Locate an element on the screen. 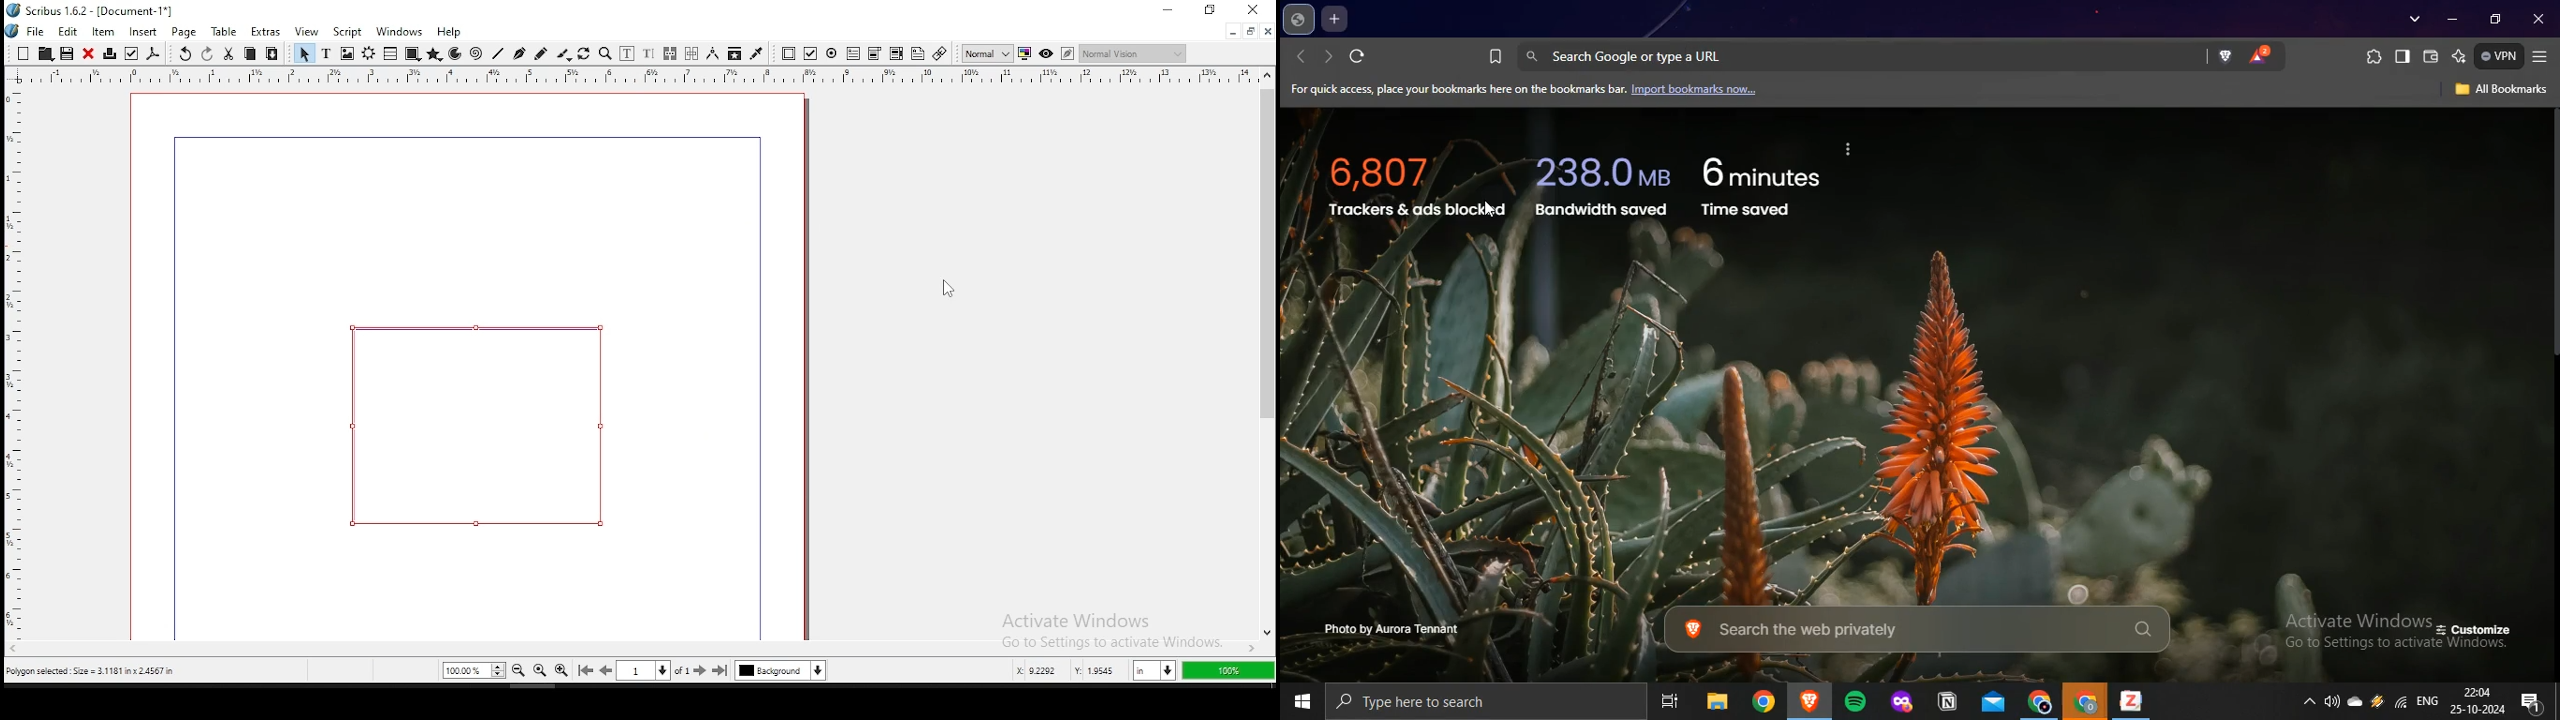 Image resolution: width=2576 pixels, height=728 pixels. normal vision is located at coordinates (1133, 54).